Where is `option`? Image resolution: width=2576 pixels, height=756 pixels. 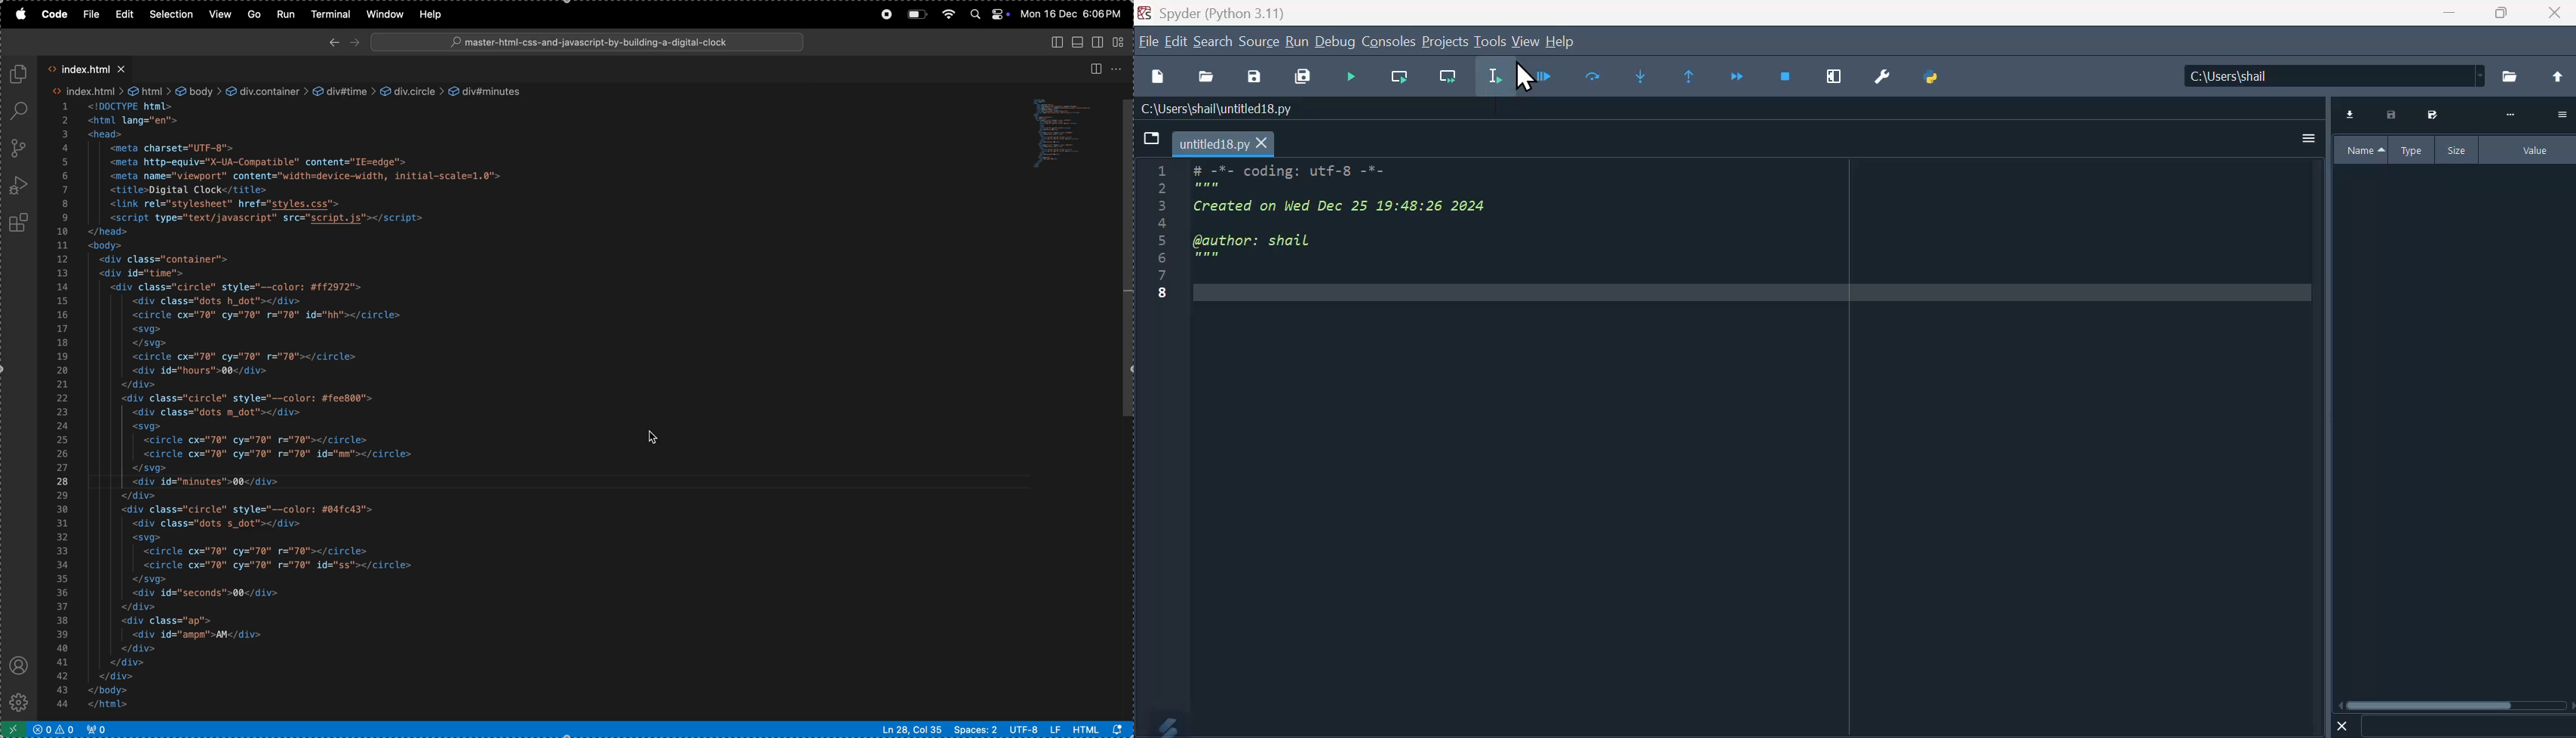 option is located at coordinates (1122, 69).